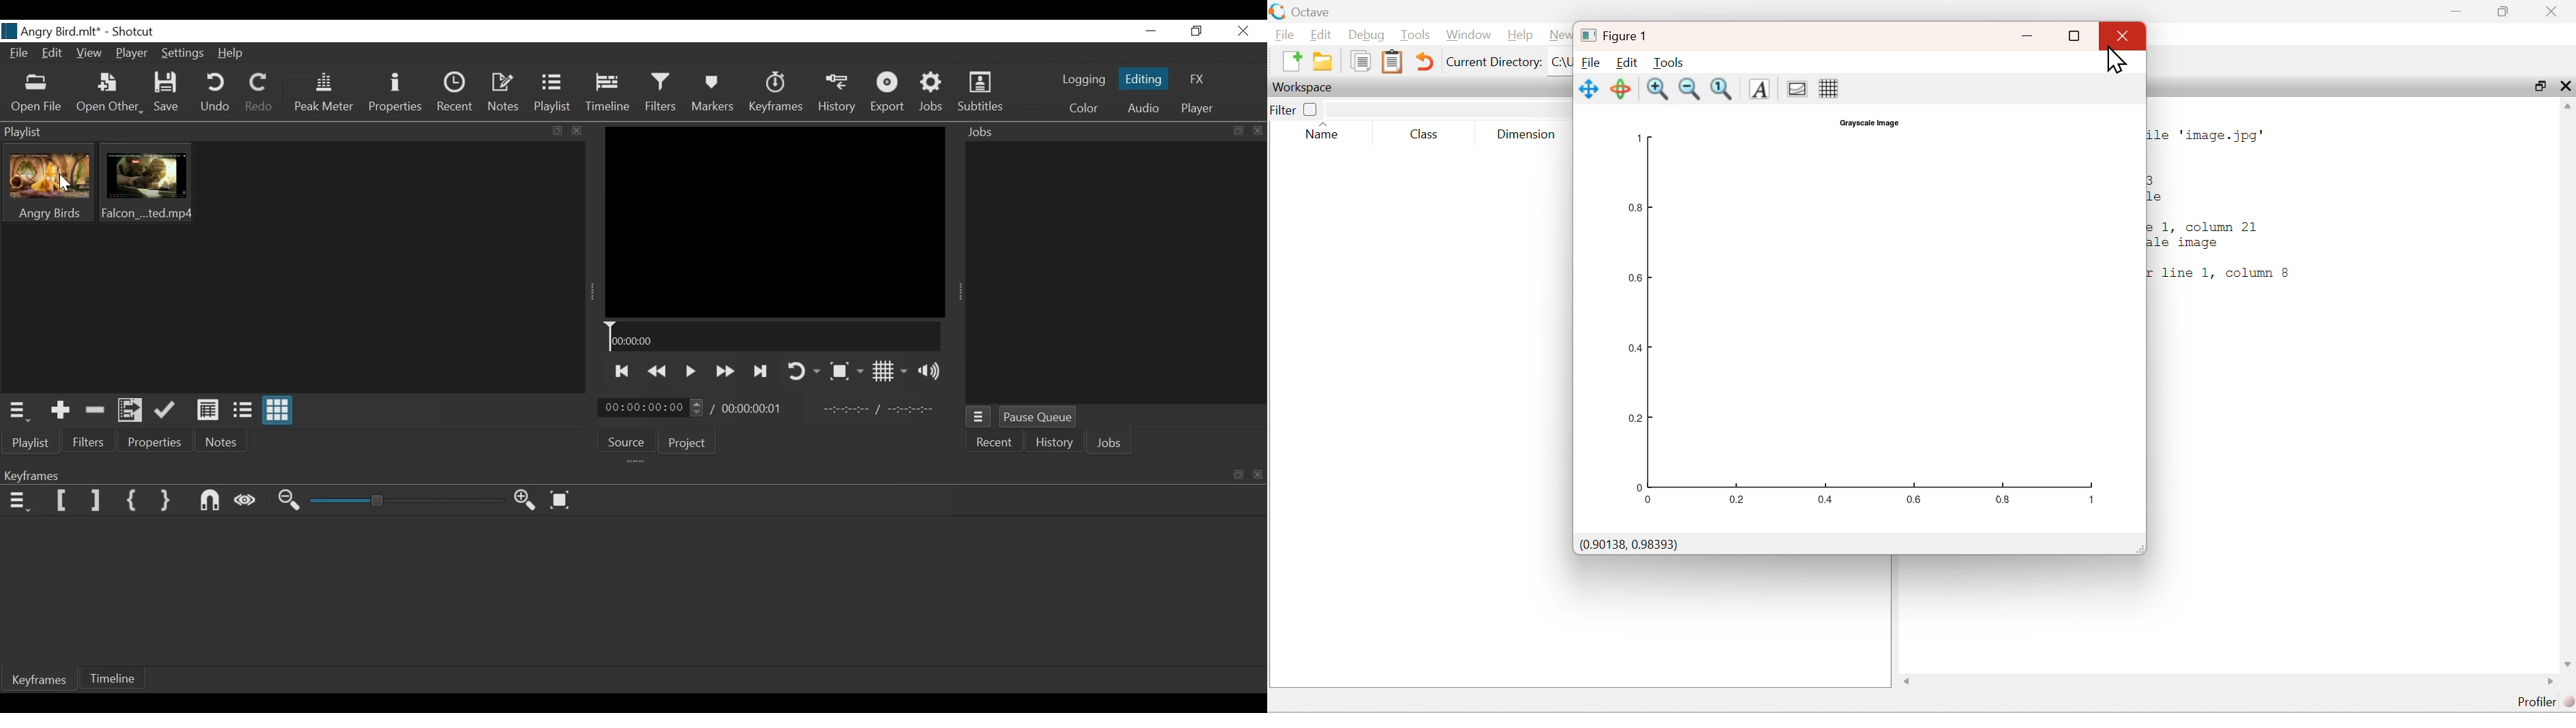 The width and height of the screenshot is (2576, 728). Describe the element at coordinates (1241, 31) in the screenshot. I see `Close` at that location.